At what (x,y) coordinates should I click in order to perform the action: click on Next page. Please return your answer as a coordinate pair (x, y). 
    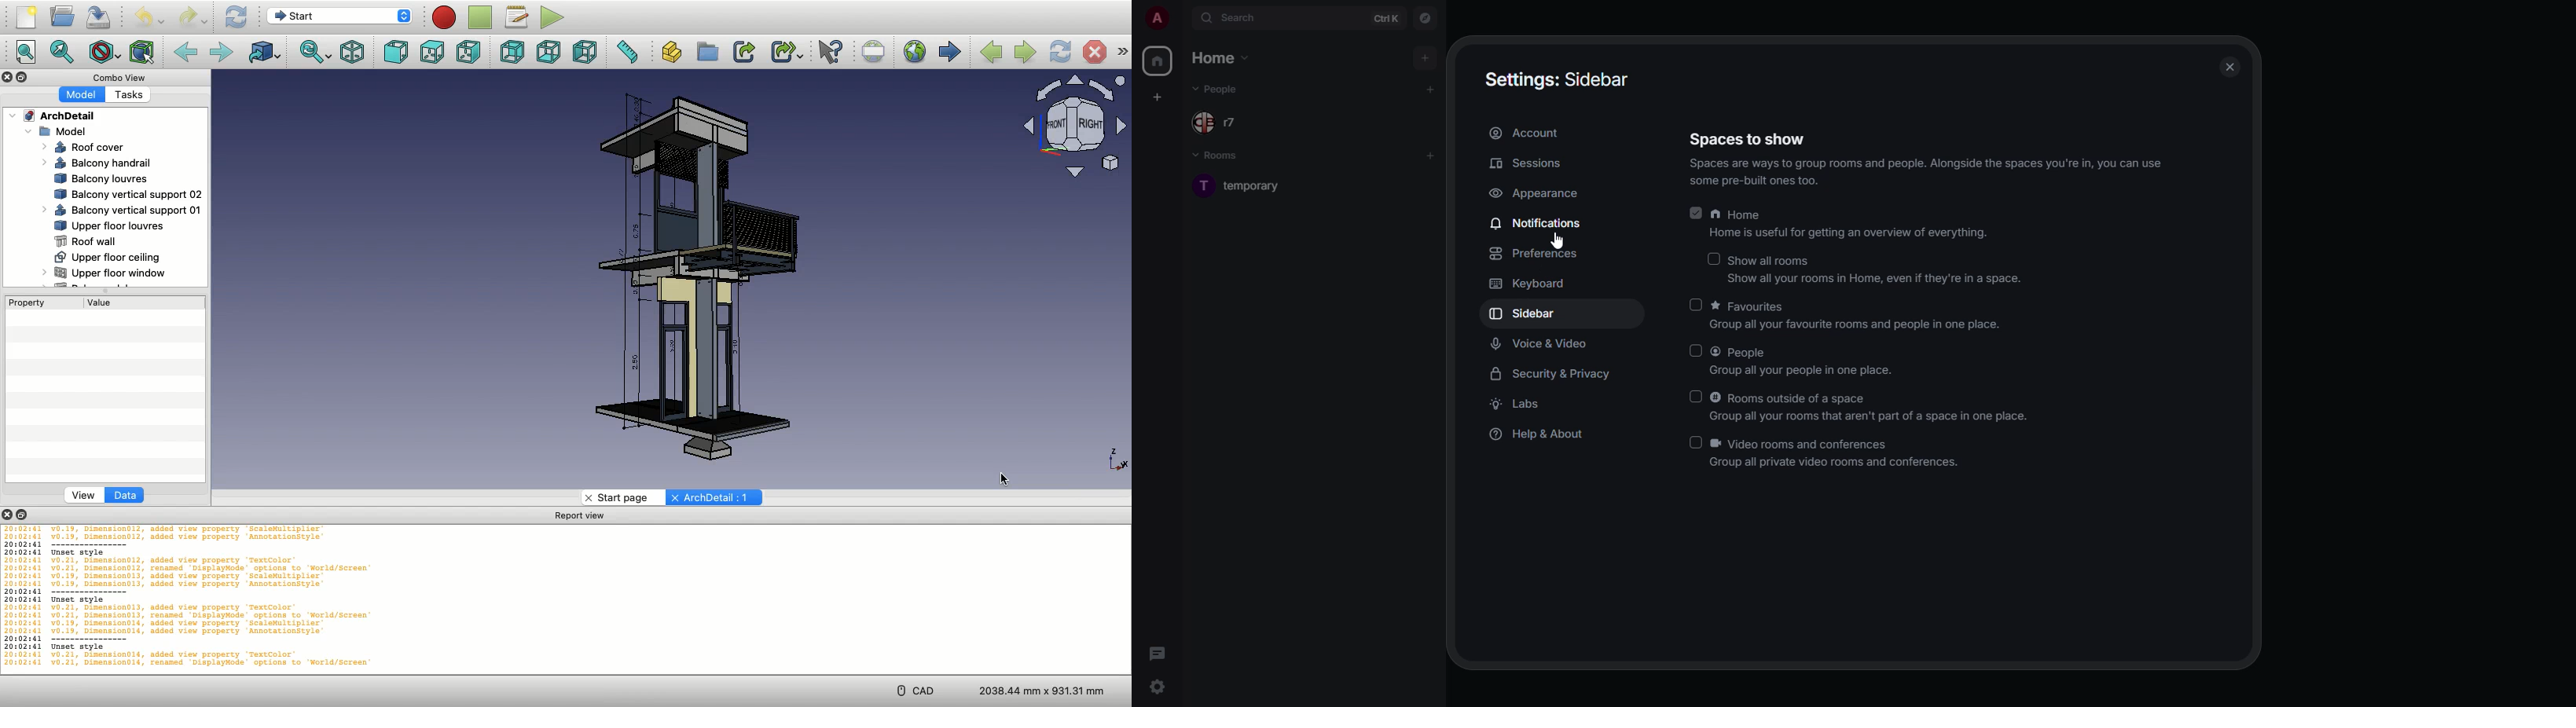
    Looking at the image, I should click on (1025, 52).